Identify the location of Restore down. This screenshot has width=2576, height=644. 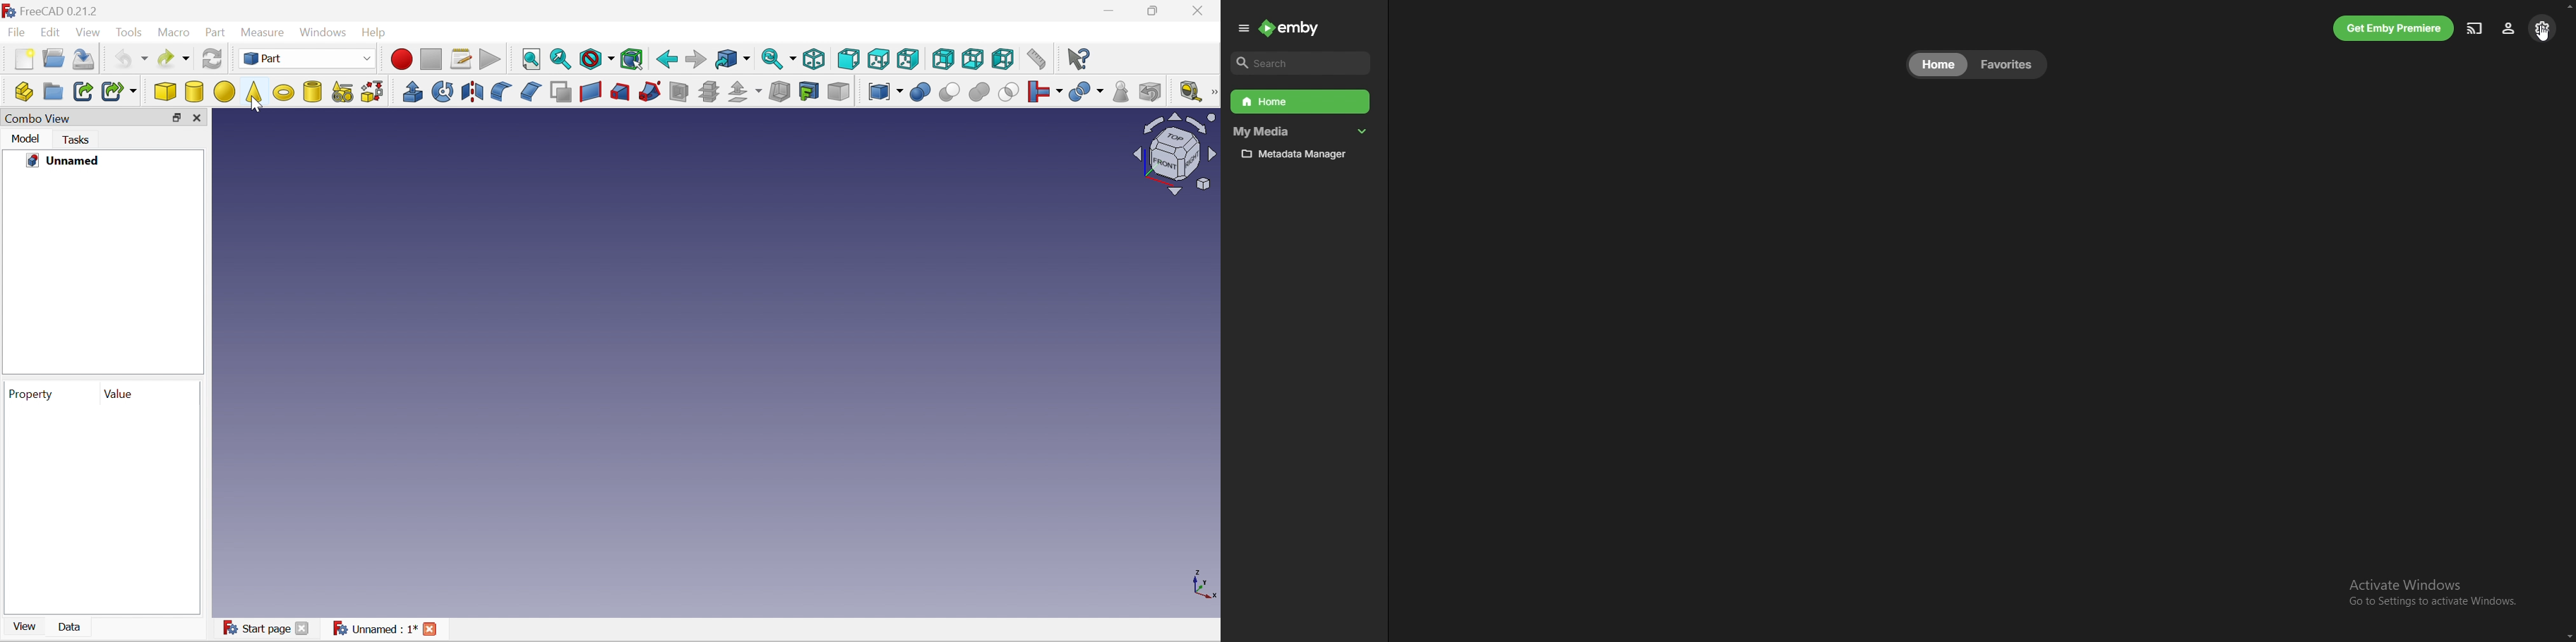
(178, 118).